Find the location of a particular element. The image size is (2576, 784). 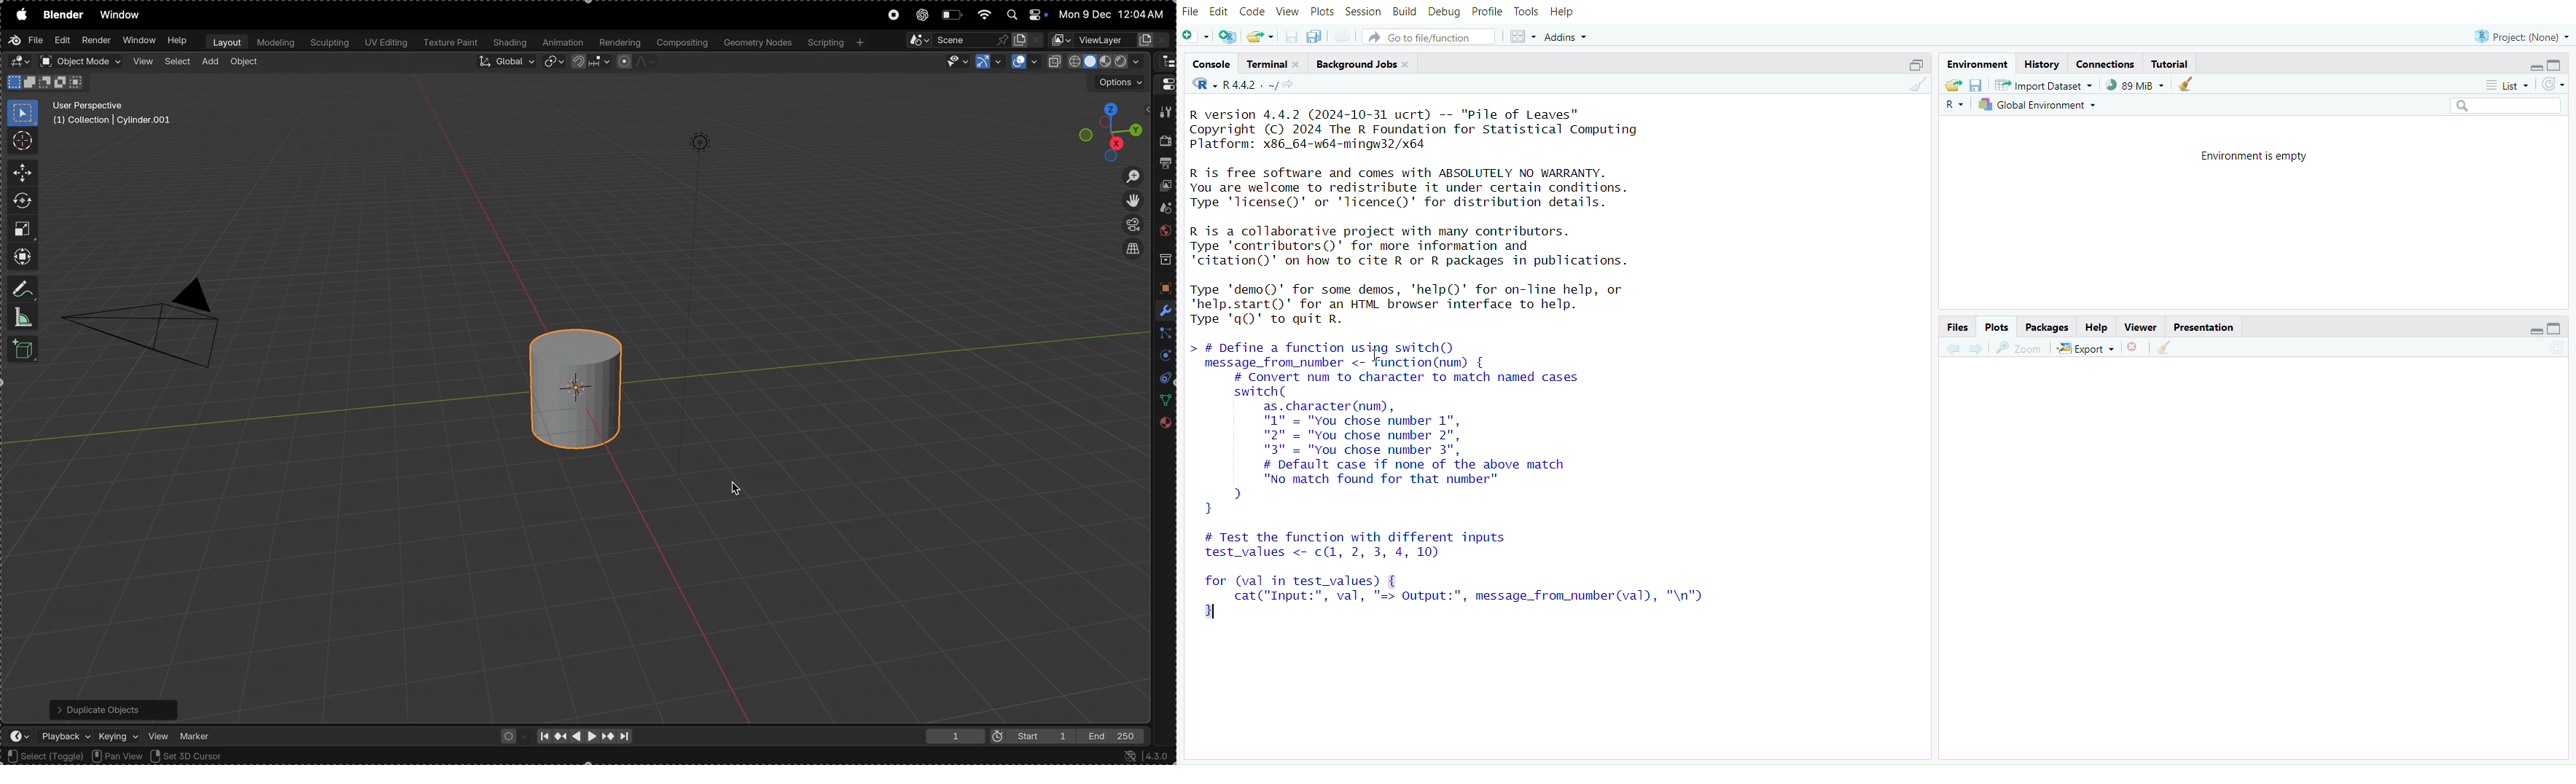

Maximize is located at coordinates (2558, 66).